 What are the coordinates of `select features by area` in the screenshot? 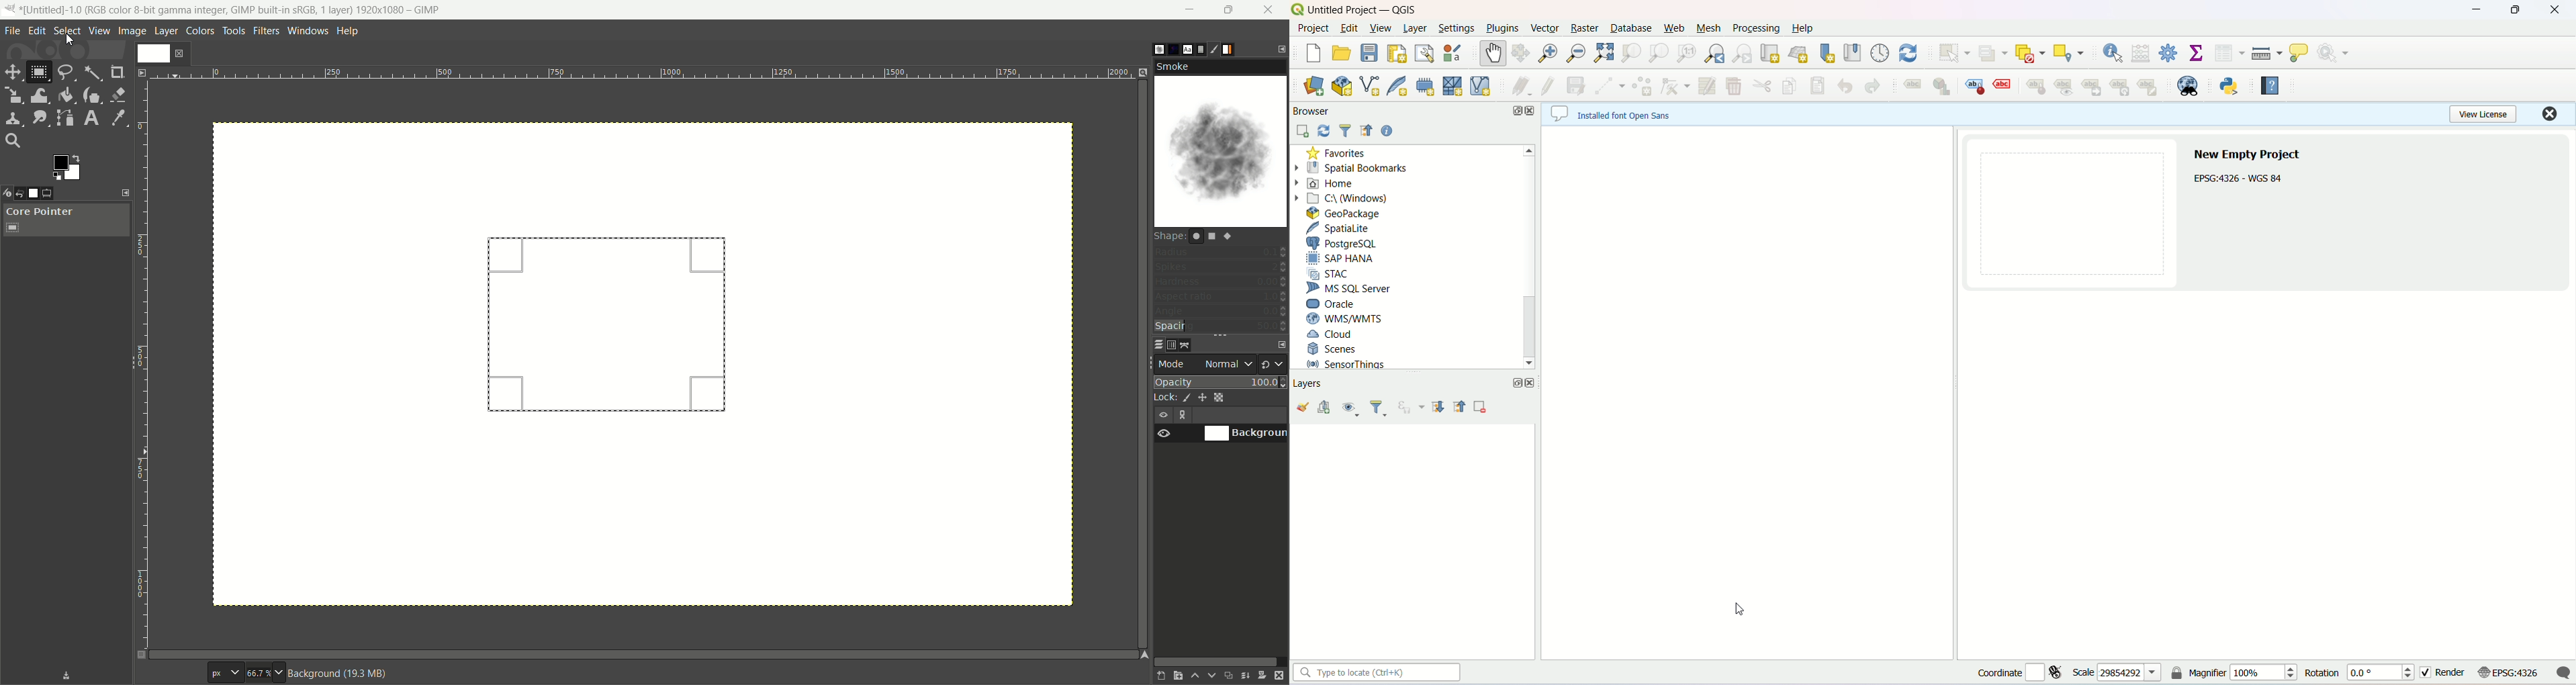 It's located at (1955, 53).